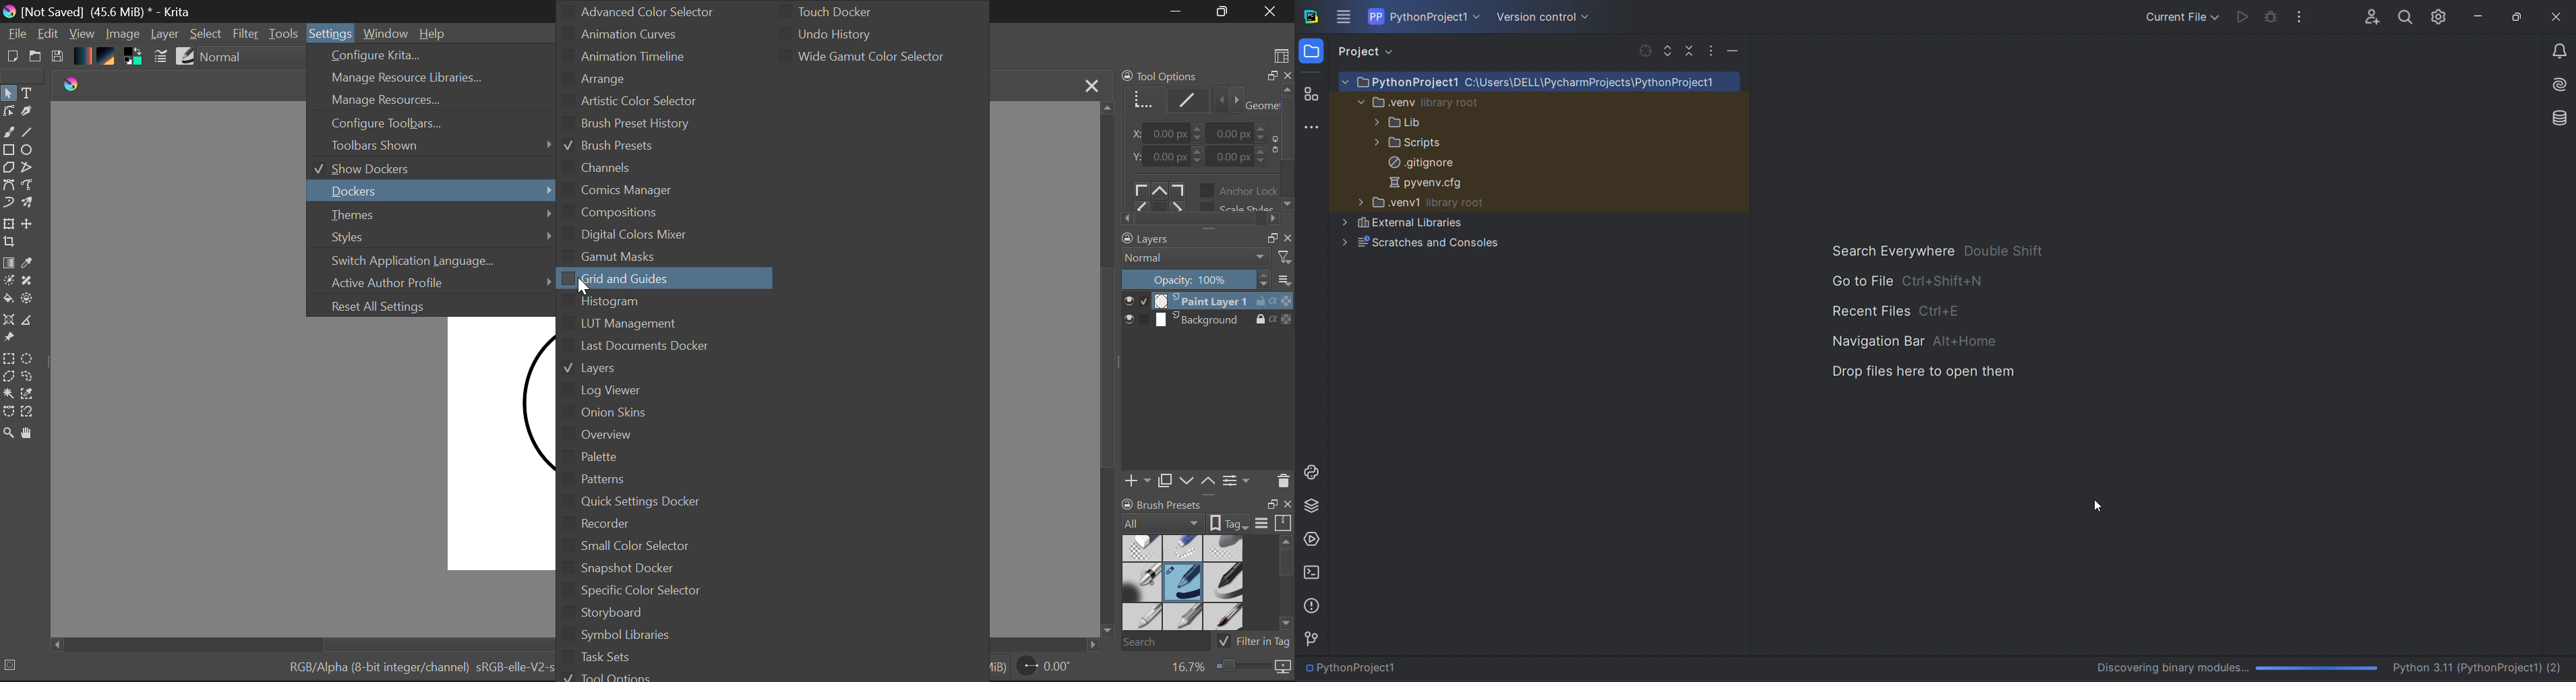 The image size is (2576, 700). Describe the element at coordinates (1425, 16) in the screenshot. I see `current project` at that location.